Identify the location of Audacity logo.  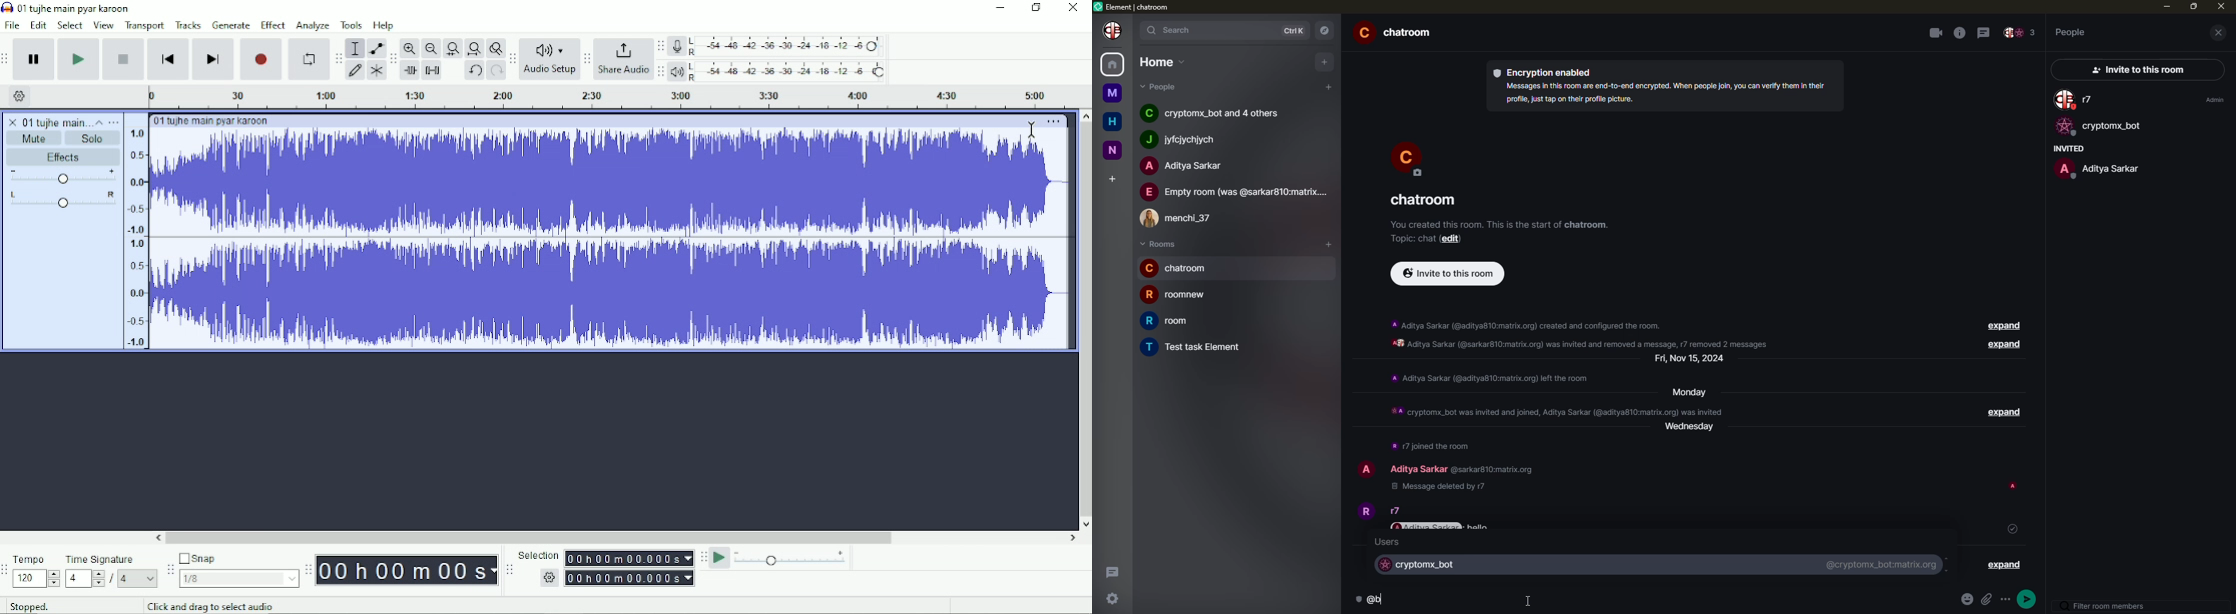
(7, 8).